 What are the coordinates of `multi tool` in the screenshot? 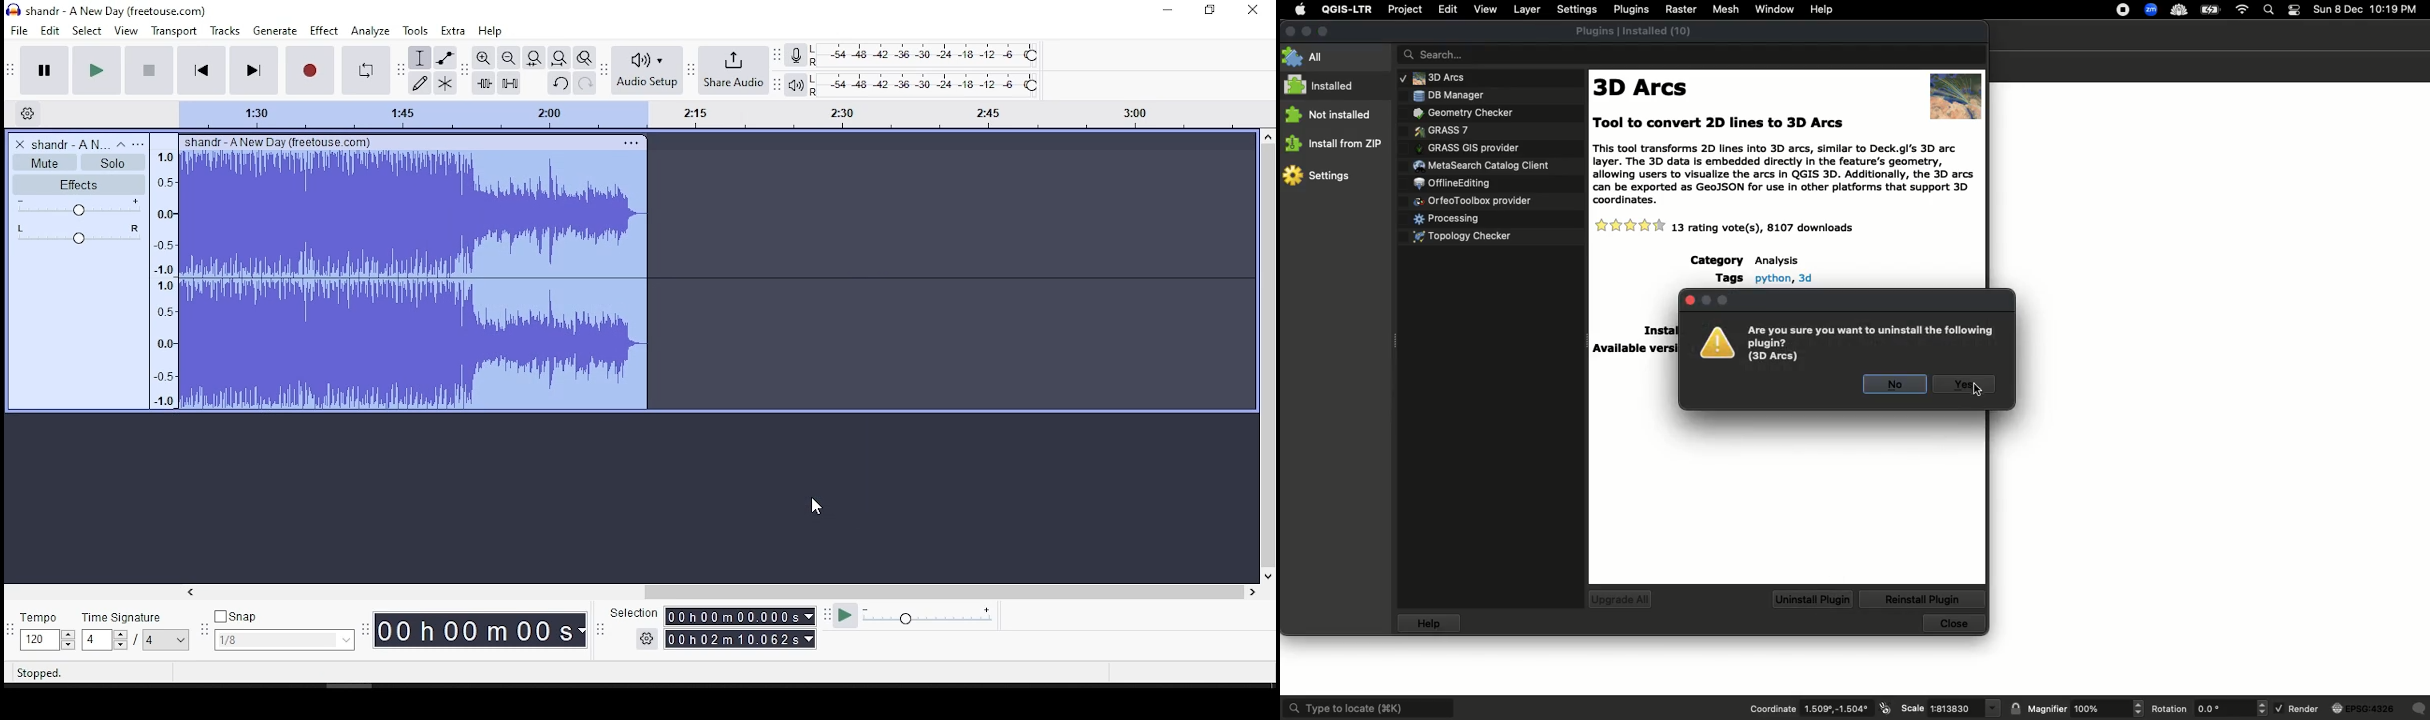 It's located at (446, 84).